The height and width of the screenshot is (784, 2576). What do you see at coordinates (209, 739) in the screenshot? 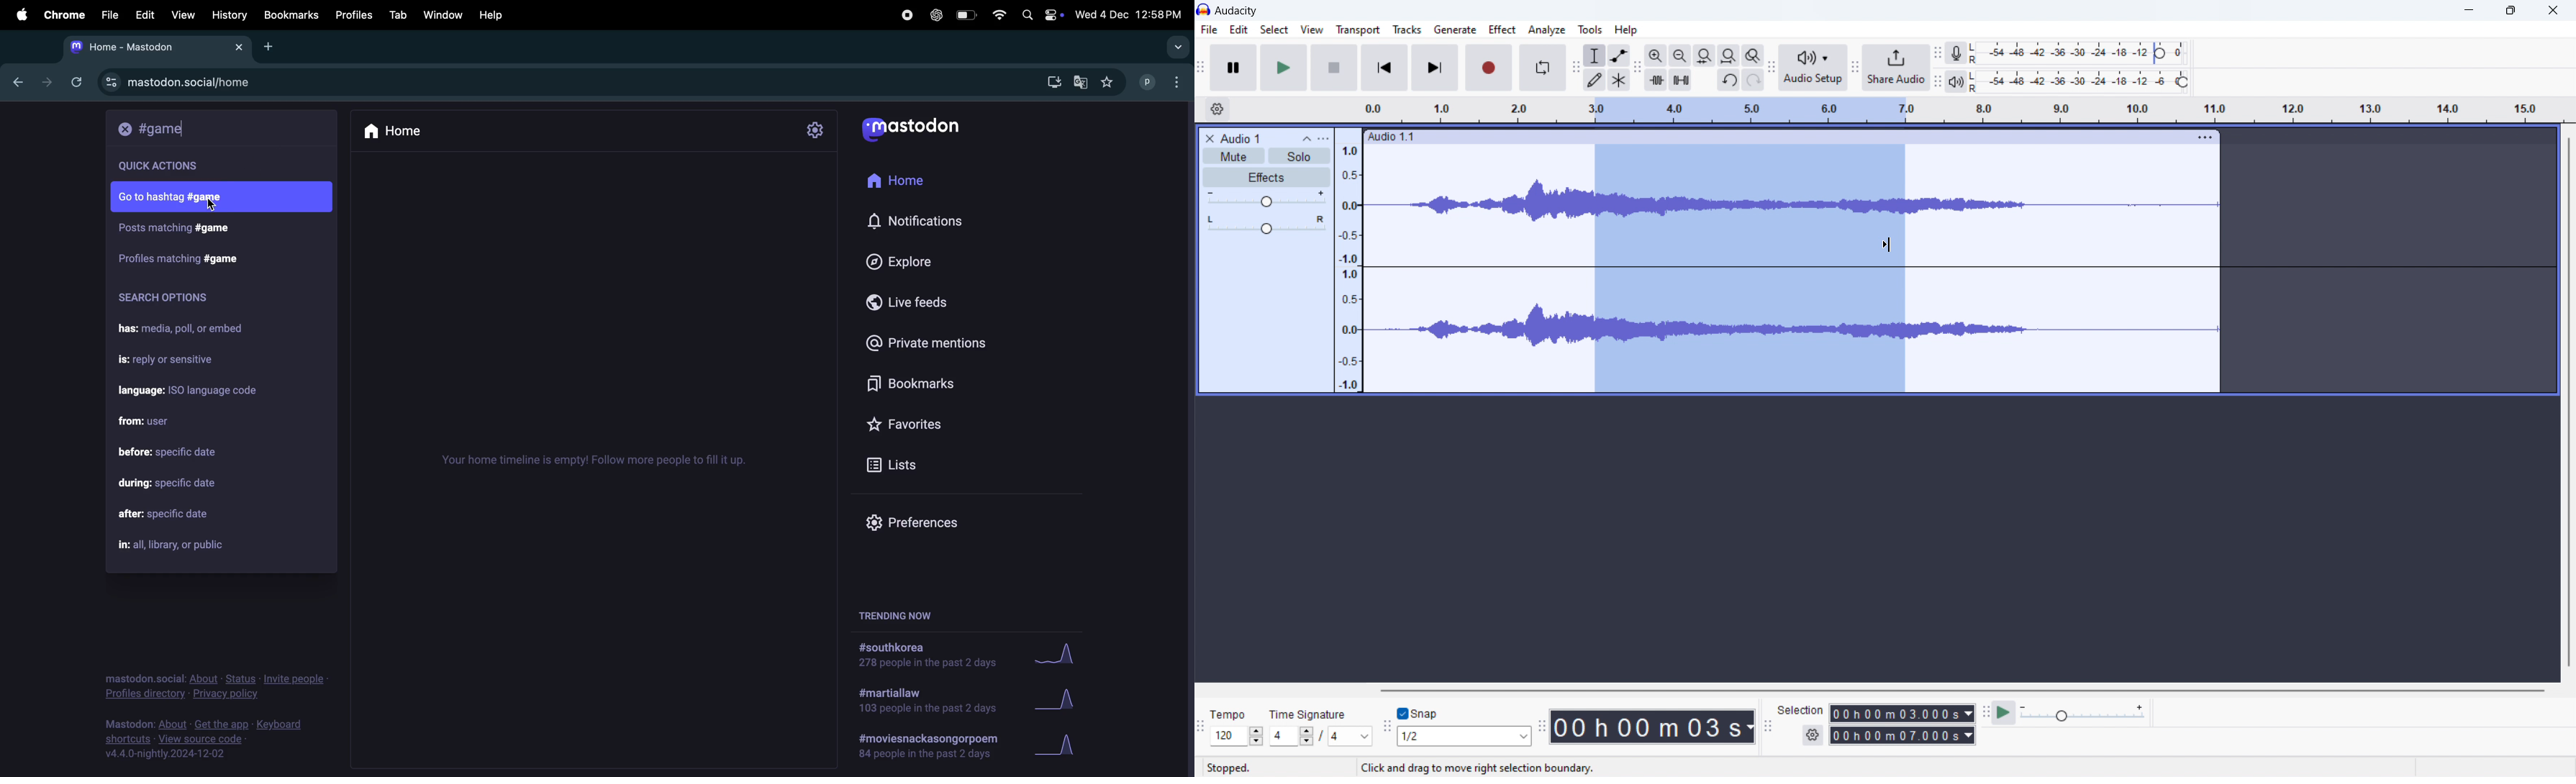
I see `view source code` at bounding box center [209, 739].